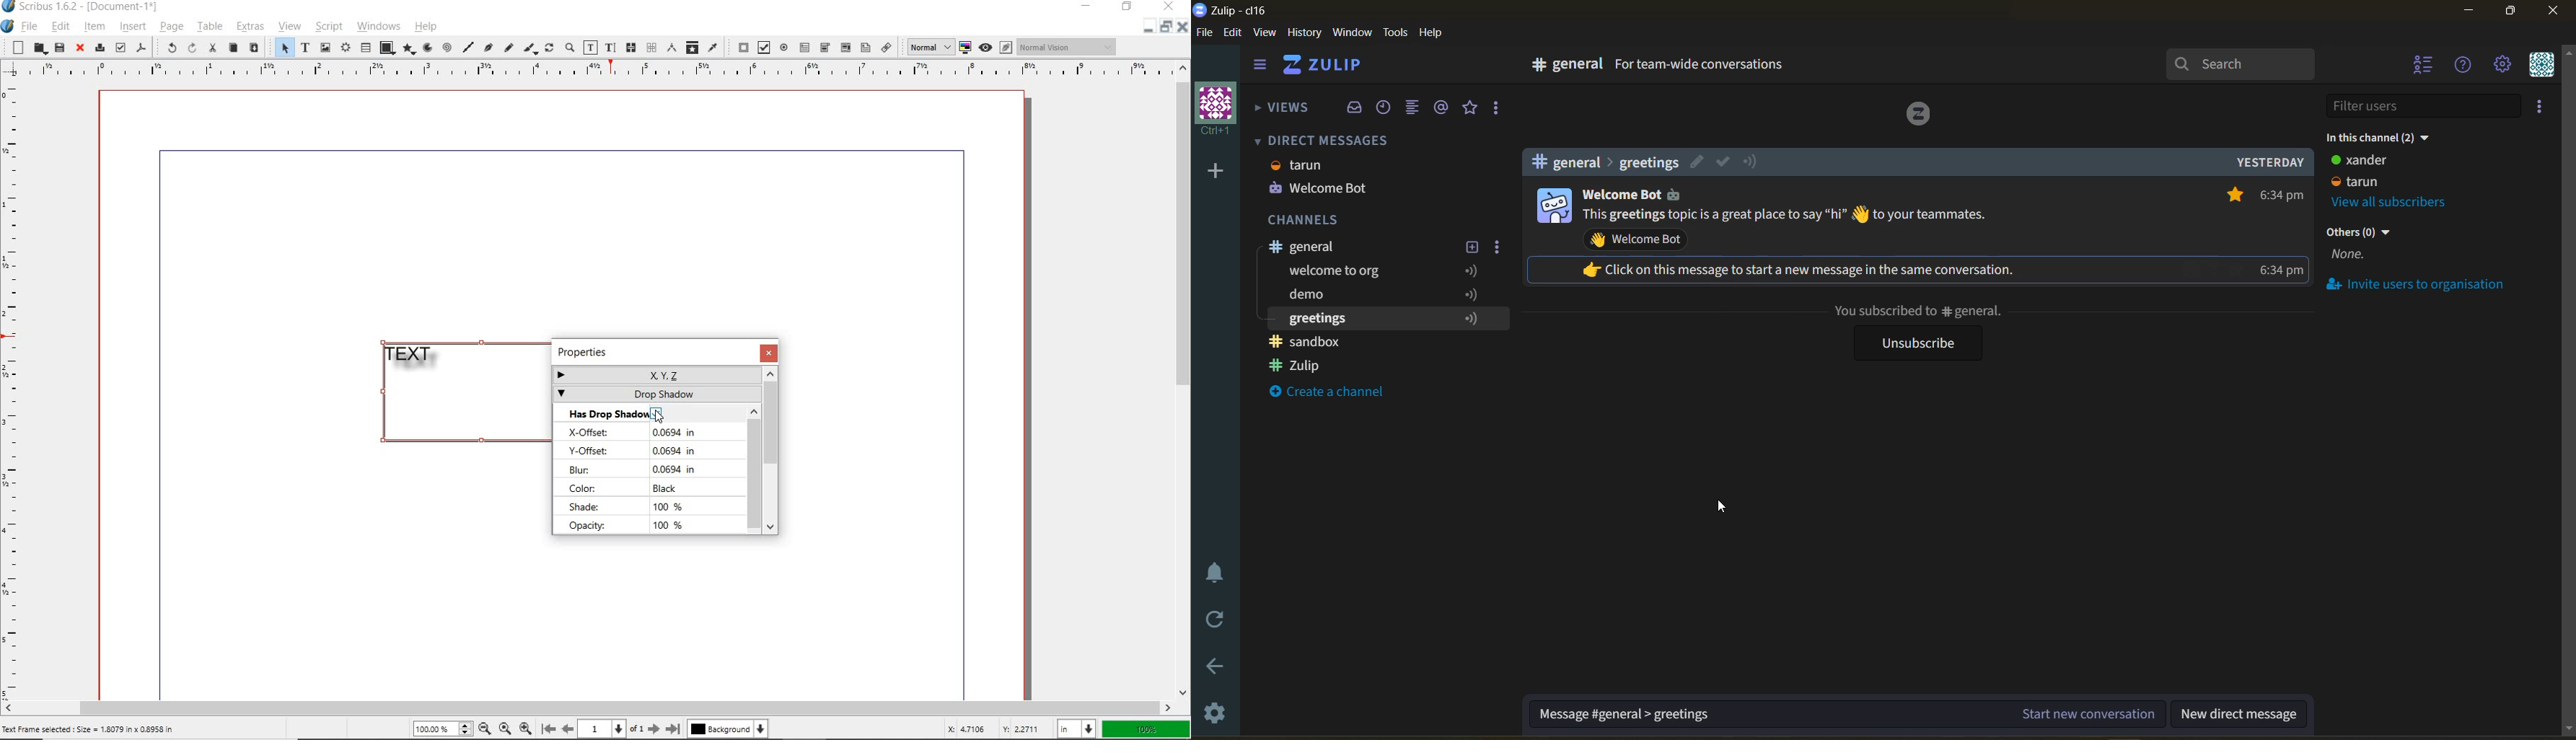 The height and width of the screenshot is (756, 2576). Describe the element at coordinates (345, 49) in the screenshot. I see `render frame` at that location.